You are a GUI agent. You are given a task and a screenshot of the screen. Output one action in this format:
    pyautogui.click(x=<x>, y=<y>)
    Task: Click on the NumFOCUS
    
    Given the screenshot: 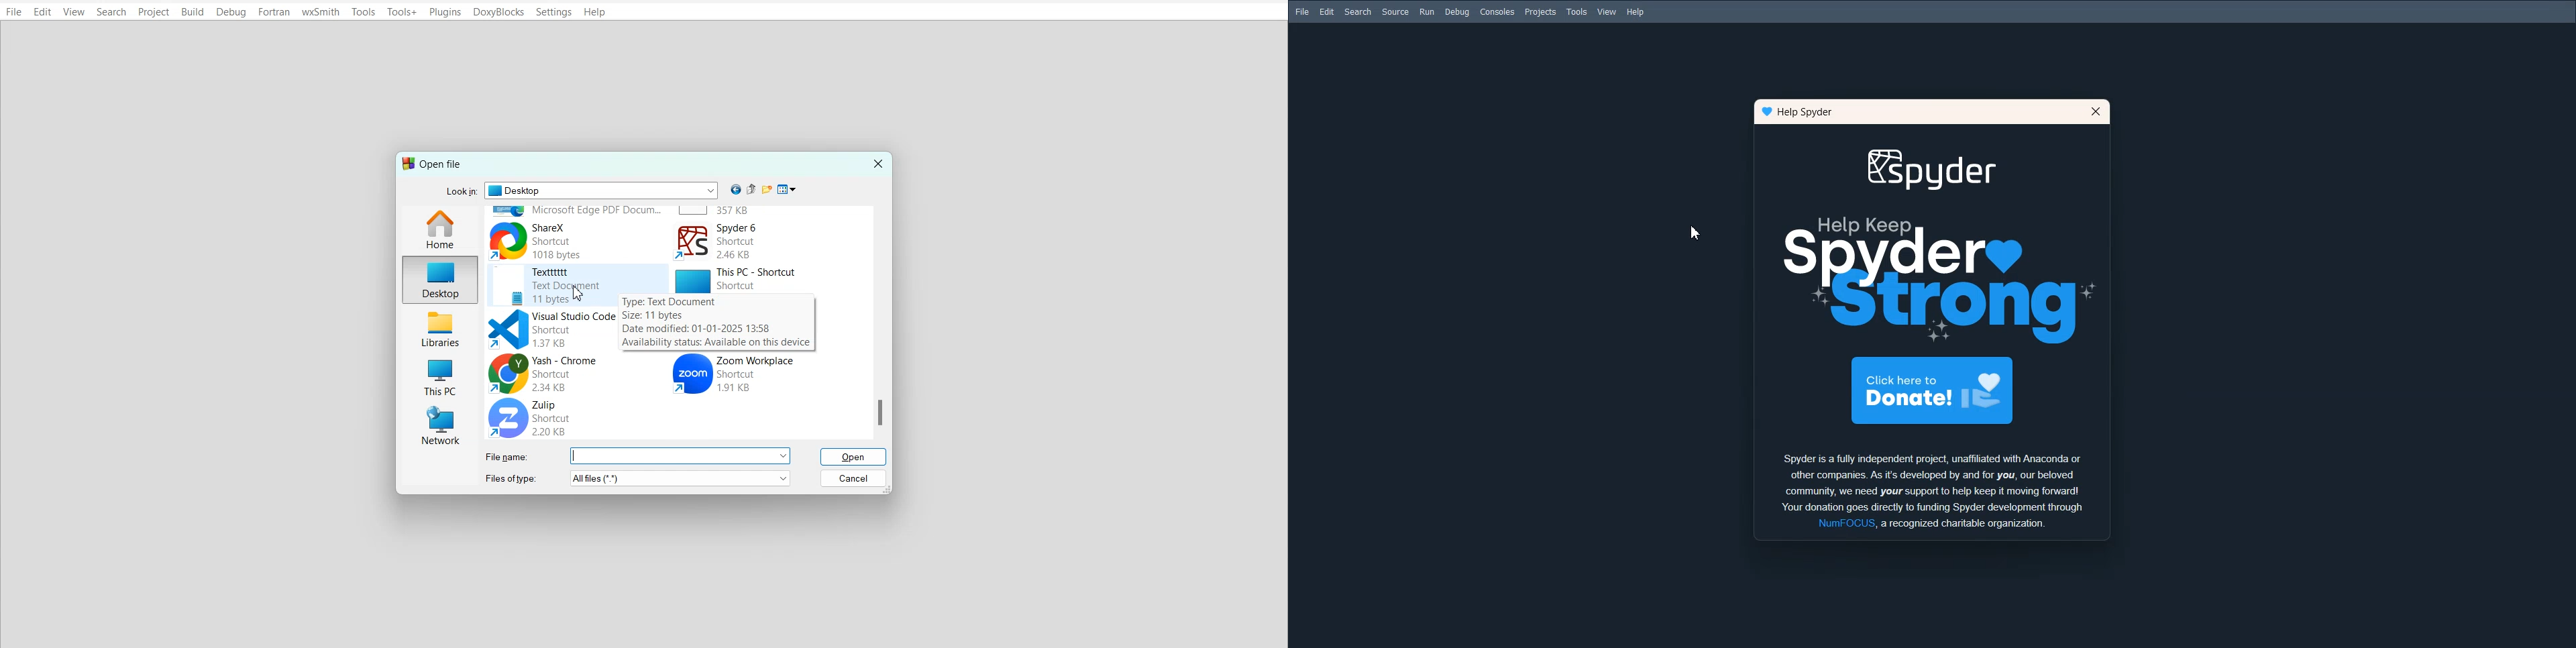 What is the action you would take?
    pyautogui.click(x=1845, y=523)
    